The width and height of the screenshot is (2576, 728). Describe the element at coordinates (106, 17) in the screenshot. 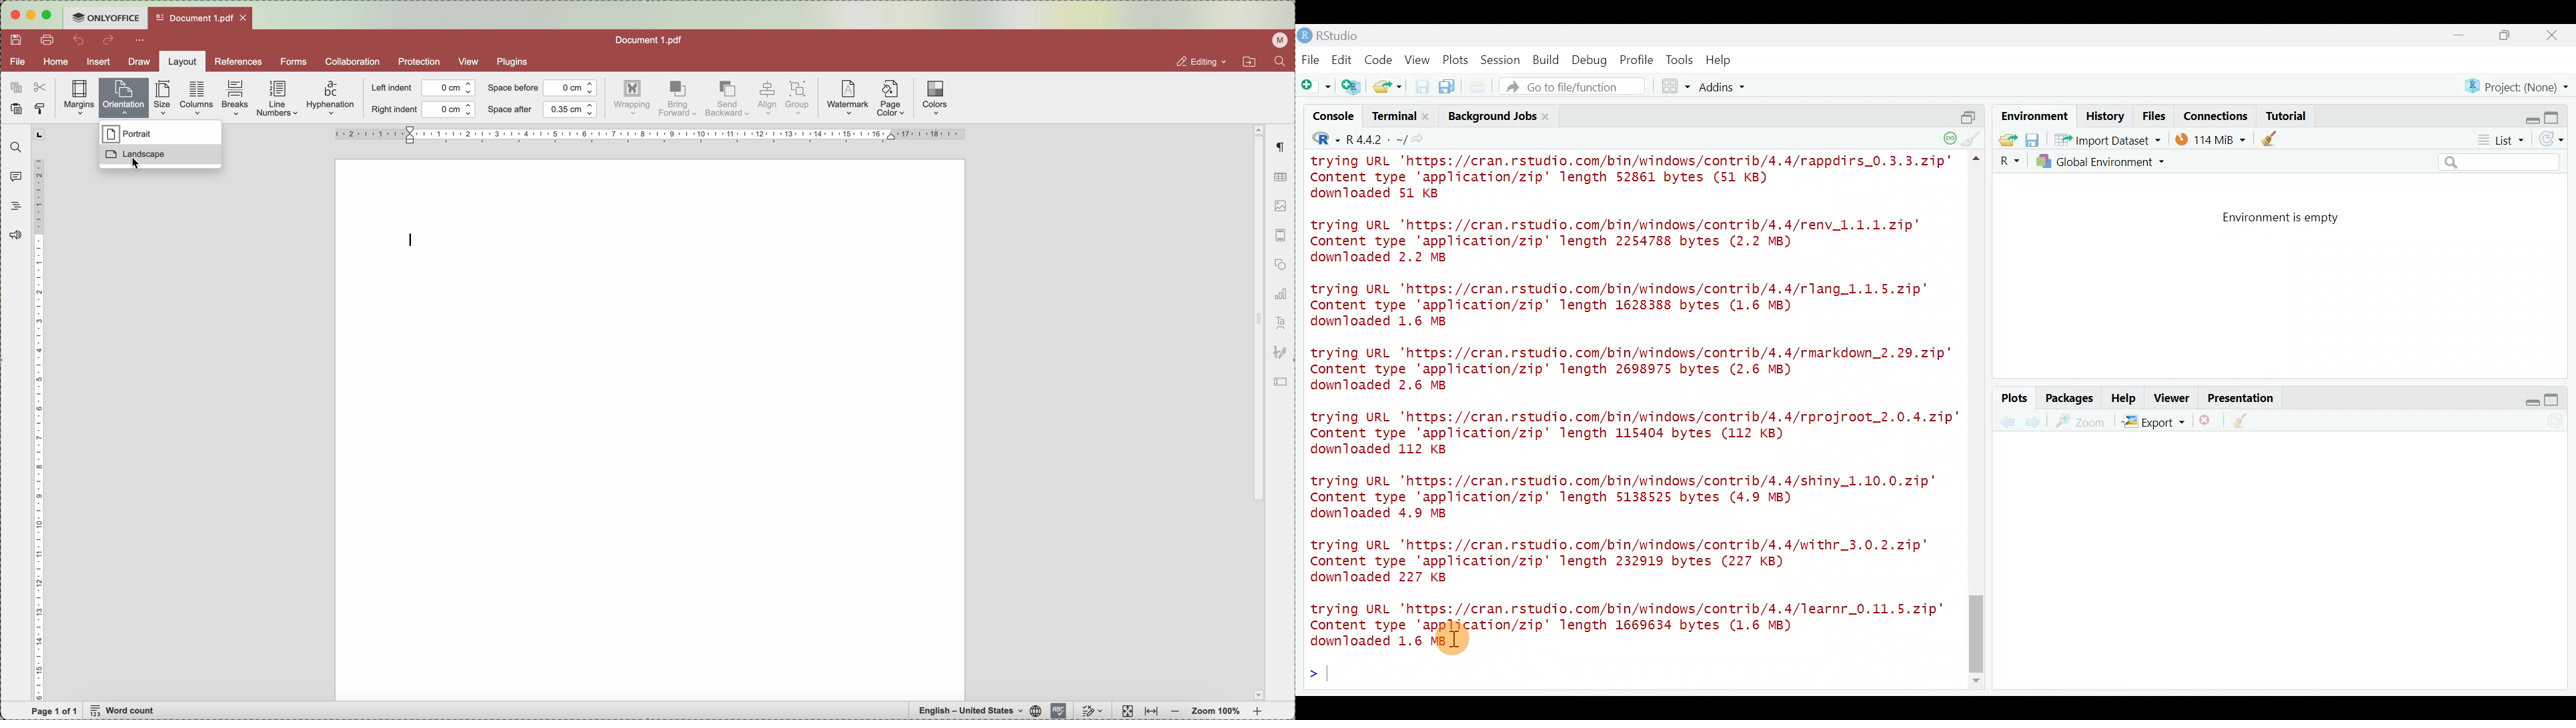

I see `Only office` at that location.